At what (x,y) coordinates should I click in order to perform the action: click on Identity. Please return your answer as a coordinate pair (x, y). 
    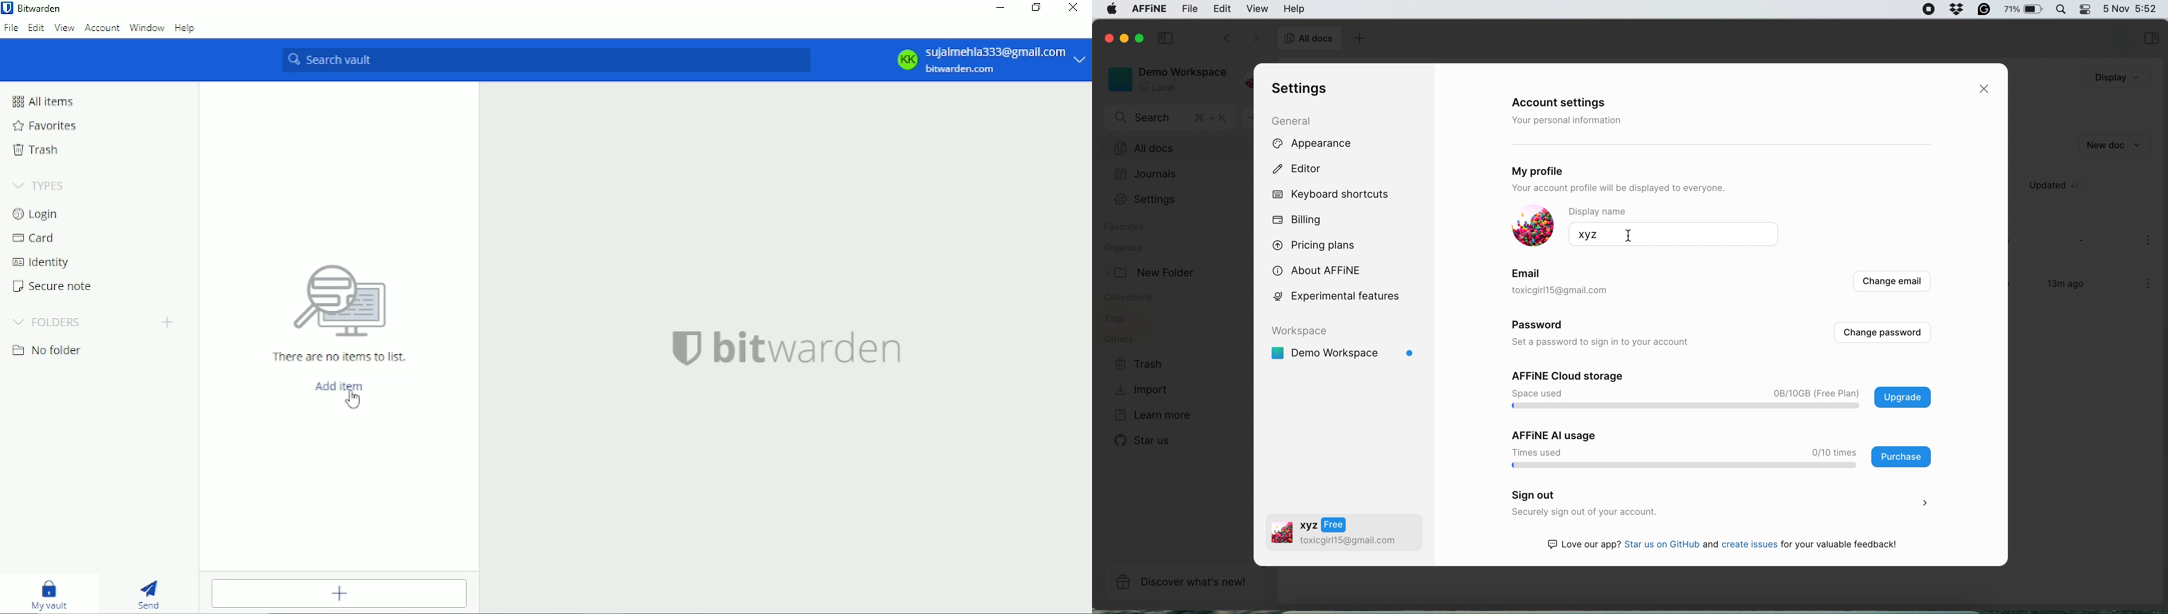
    Looking at the image, I should click on (40, 263).